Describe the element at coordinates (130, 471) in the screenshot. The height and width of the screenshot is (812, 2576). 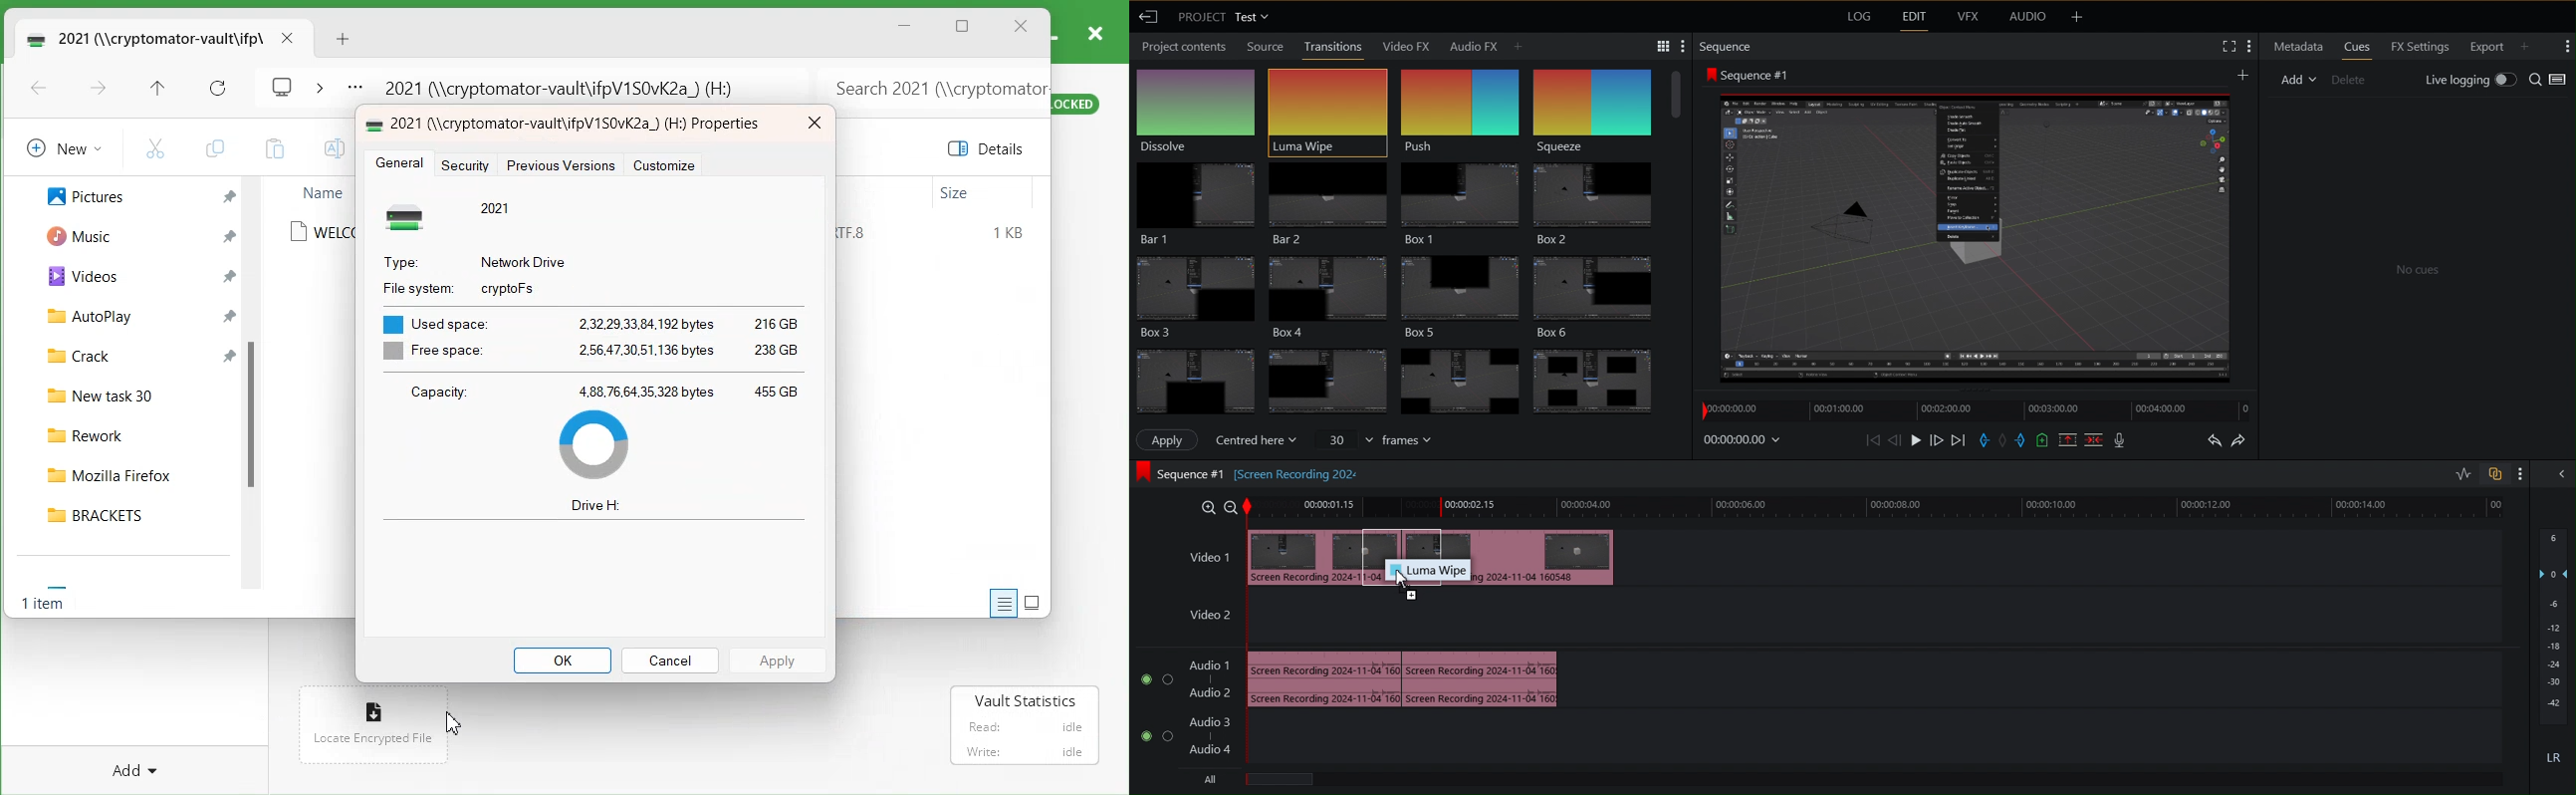
I see `Mozilla Firefox` at that location.